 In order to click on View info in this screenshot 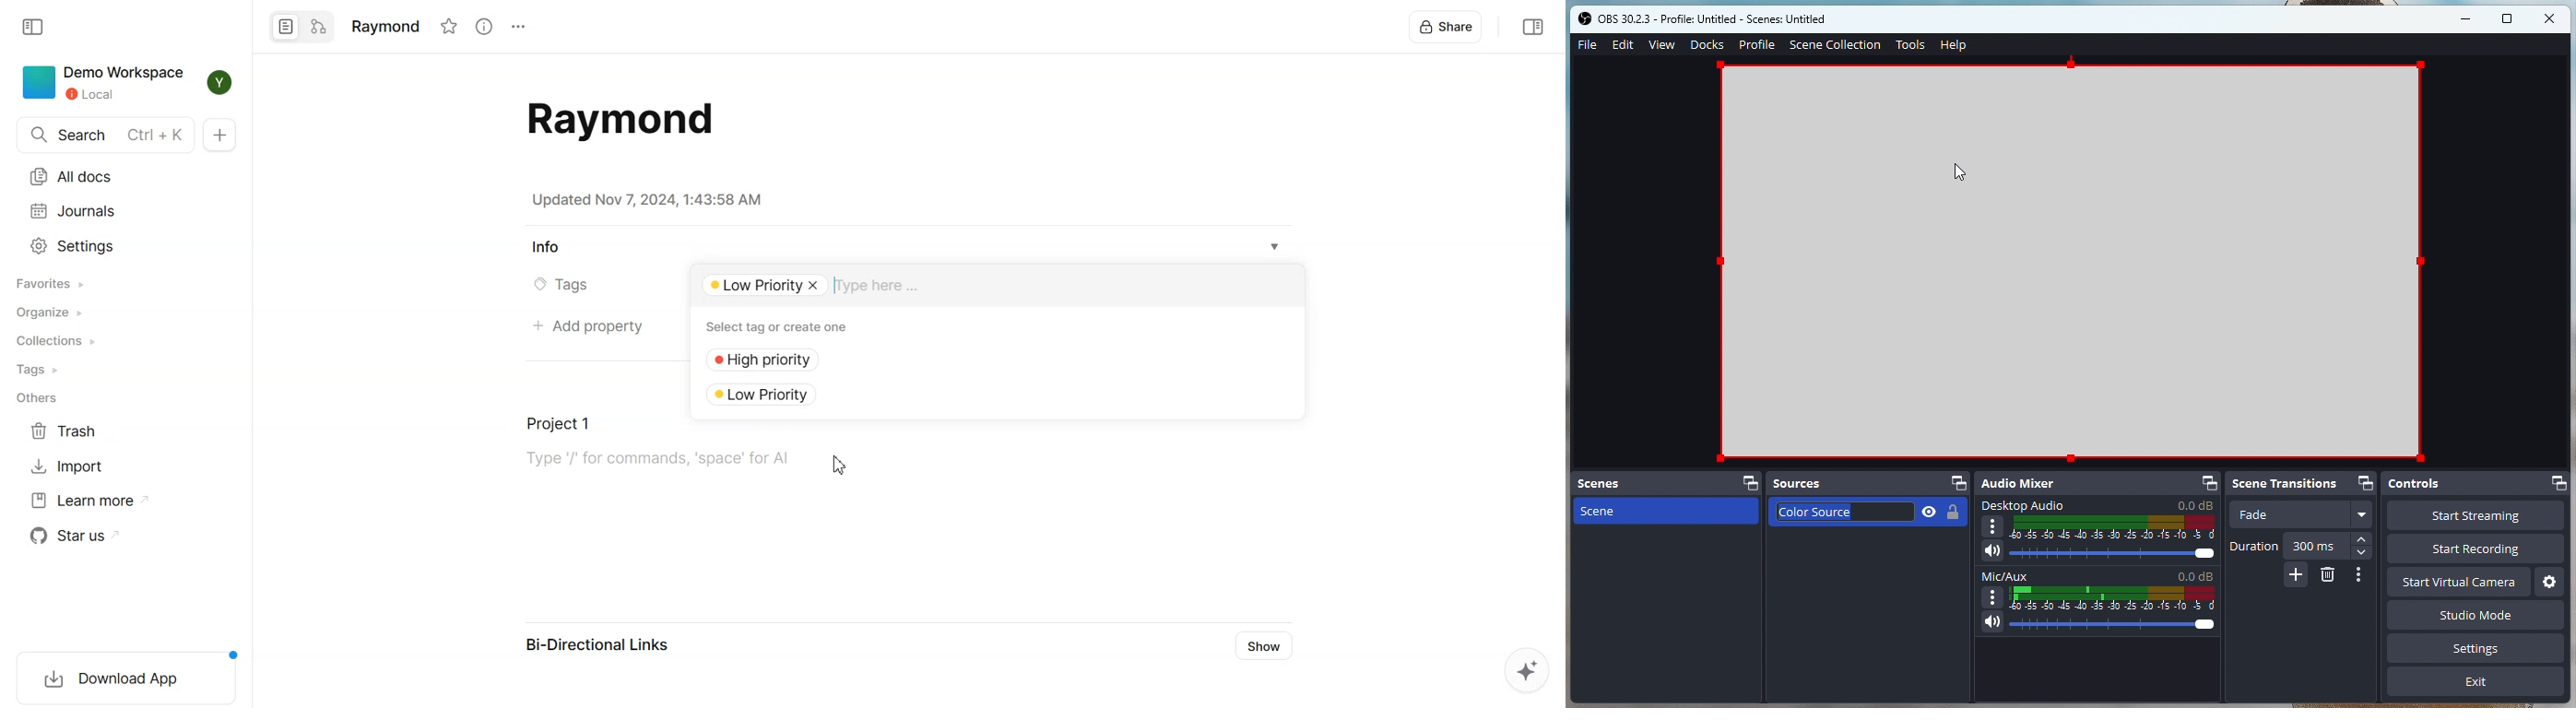, I will do `click(483, 26)`.